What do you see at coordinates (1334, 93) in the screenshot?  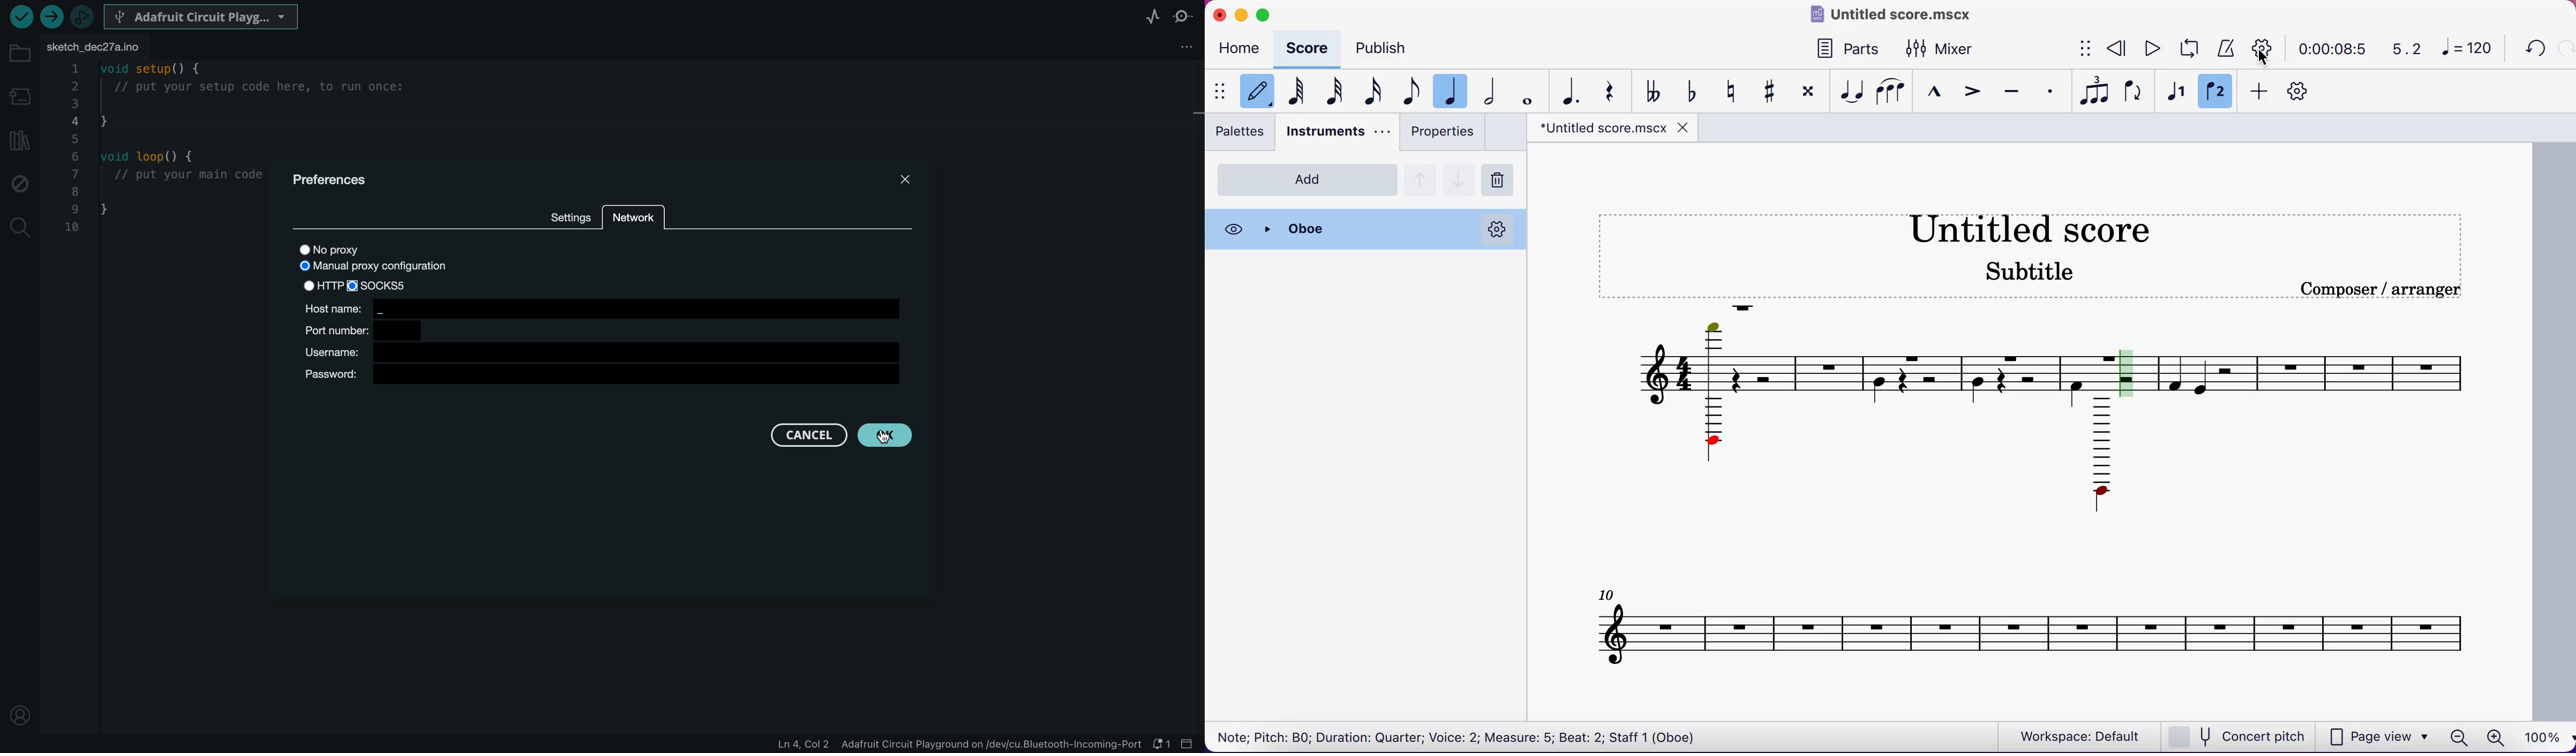 I see `32nd note` at bounding box center [1334, 93].